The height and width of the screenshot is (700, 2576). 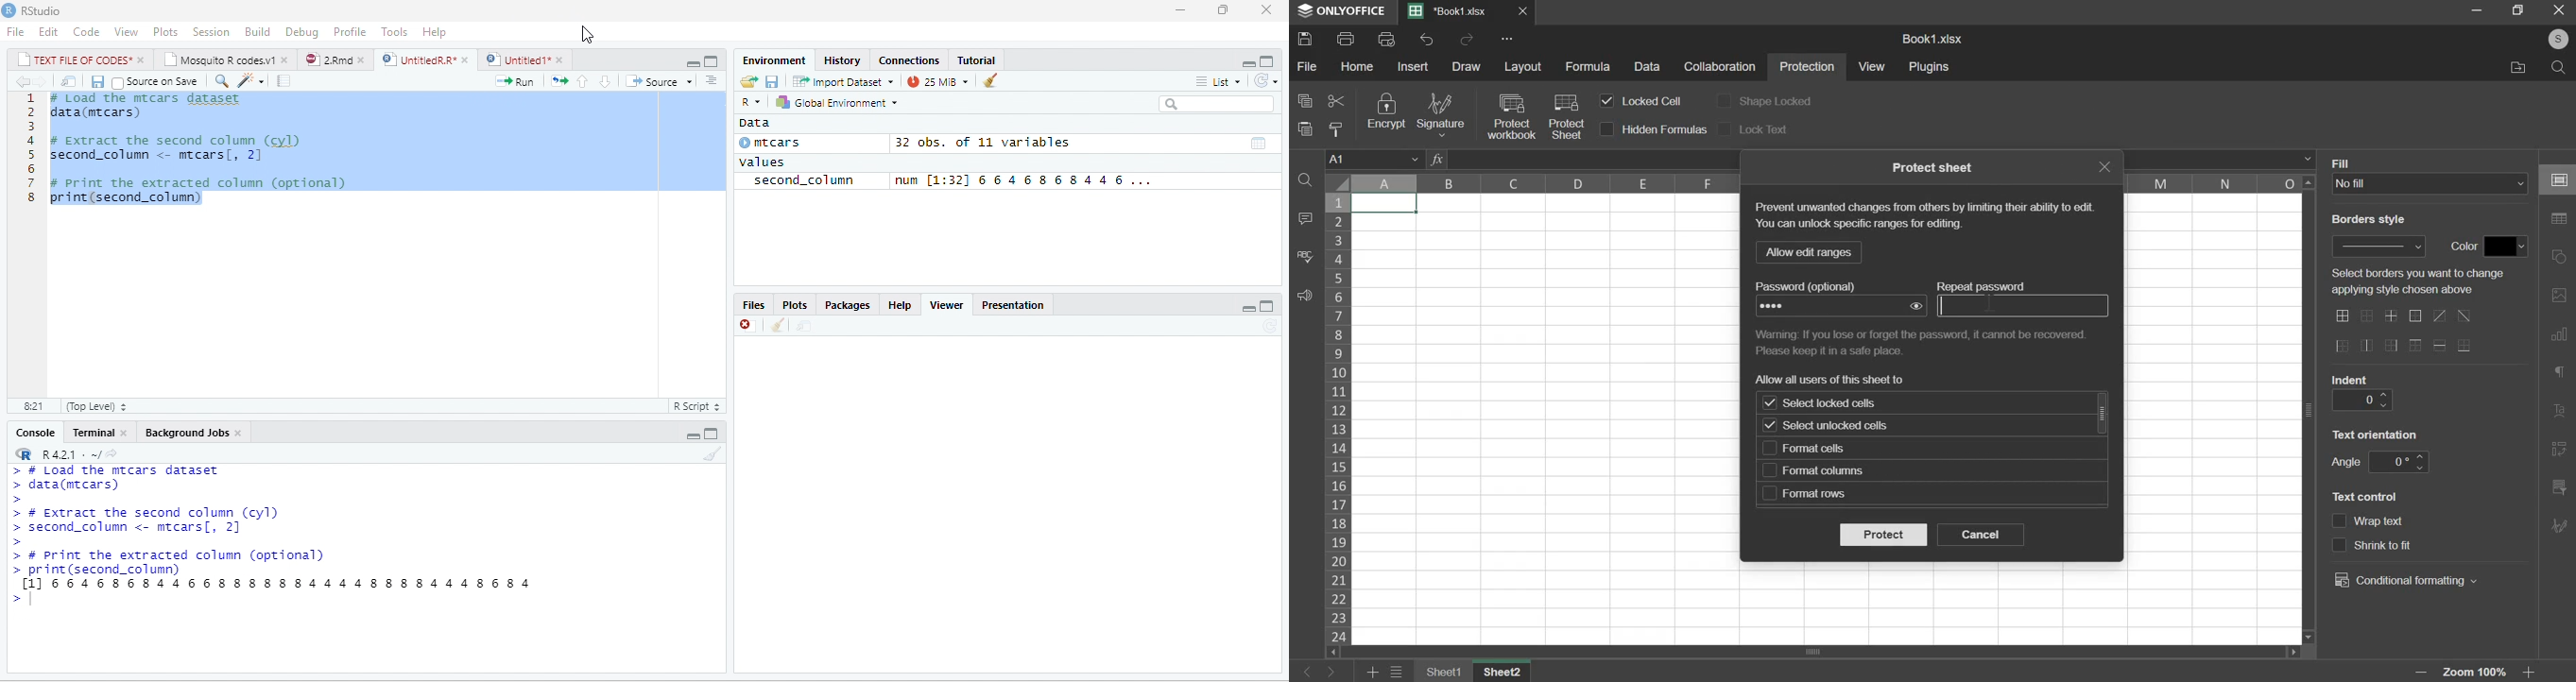 I want to click on go to previous section/chunk, so click(x=582, y=80).